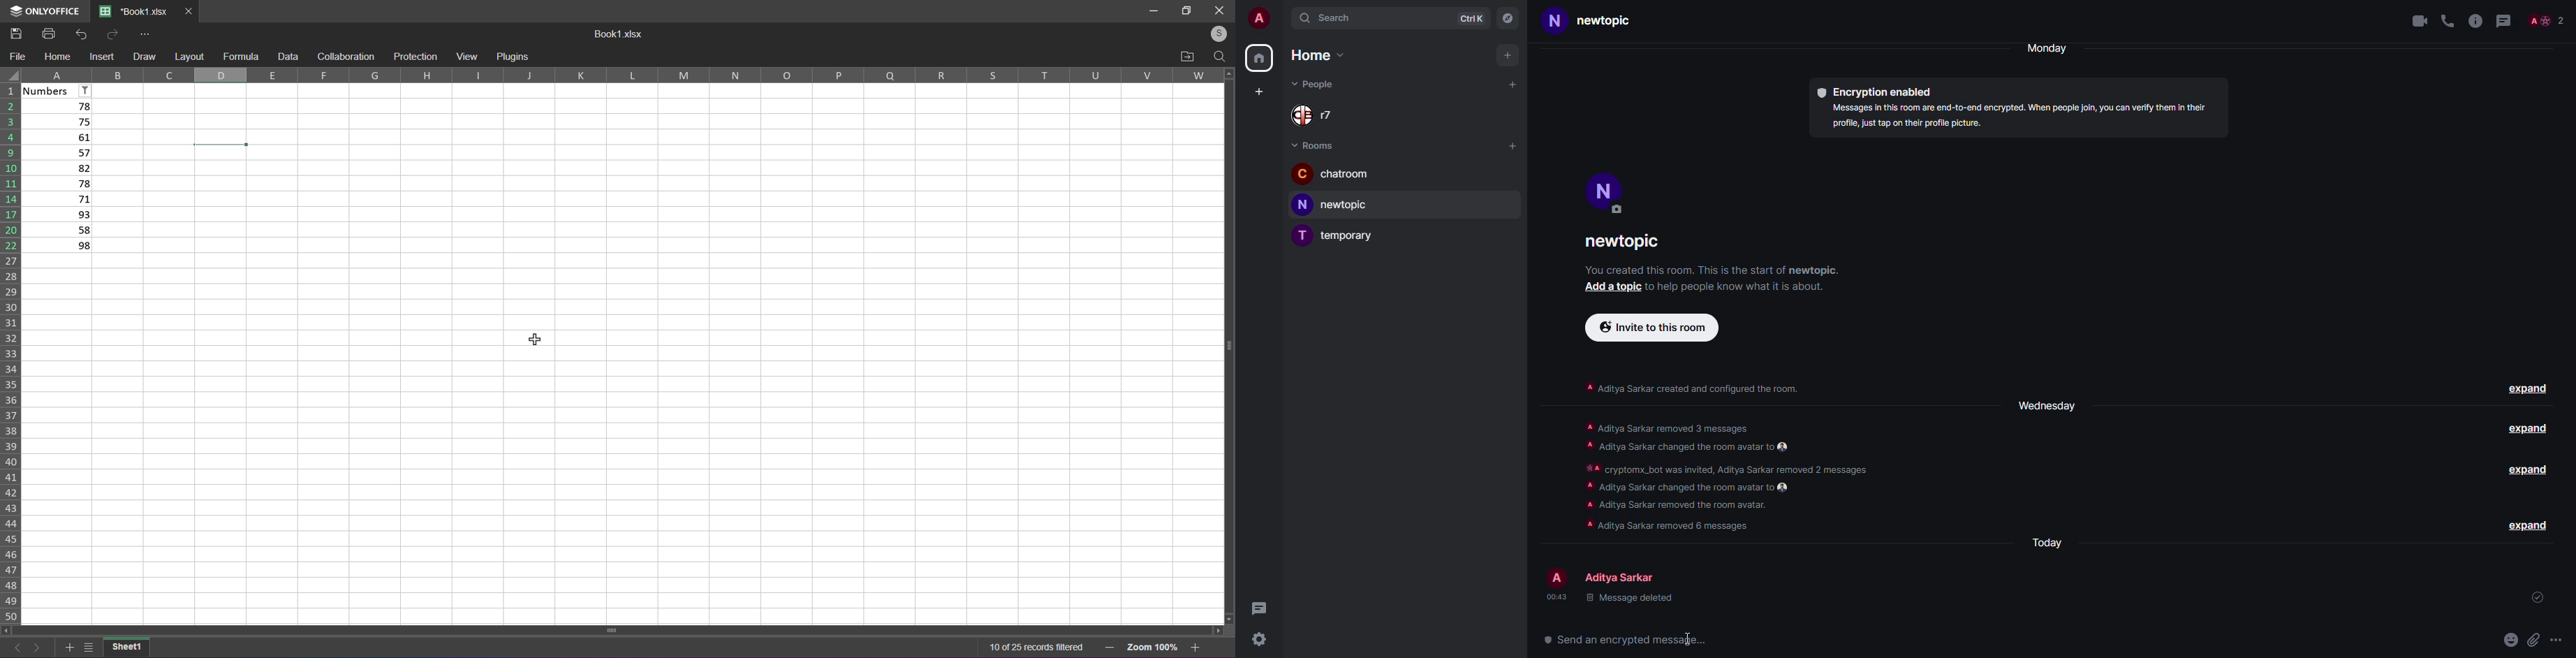 The image size is (2576, 672). Describe the element at coordinates (1338, 235) in the screenshot. I see `room` at that location.